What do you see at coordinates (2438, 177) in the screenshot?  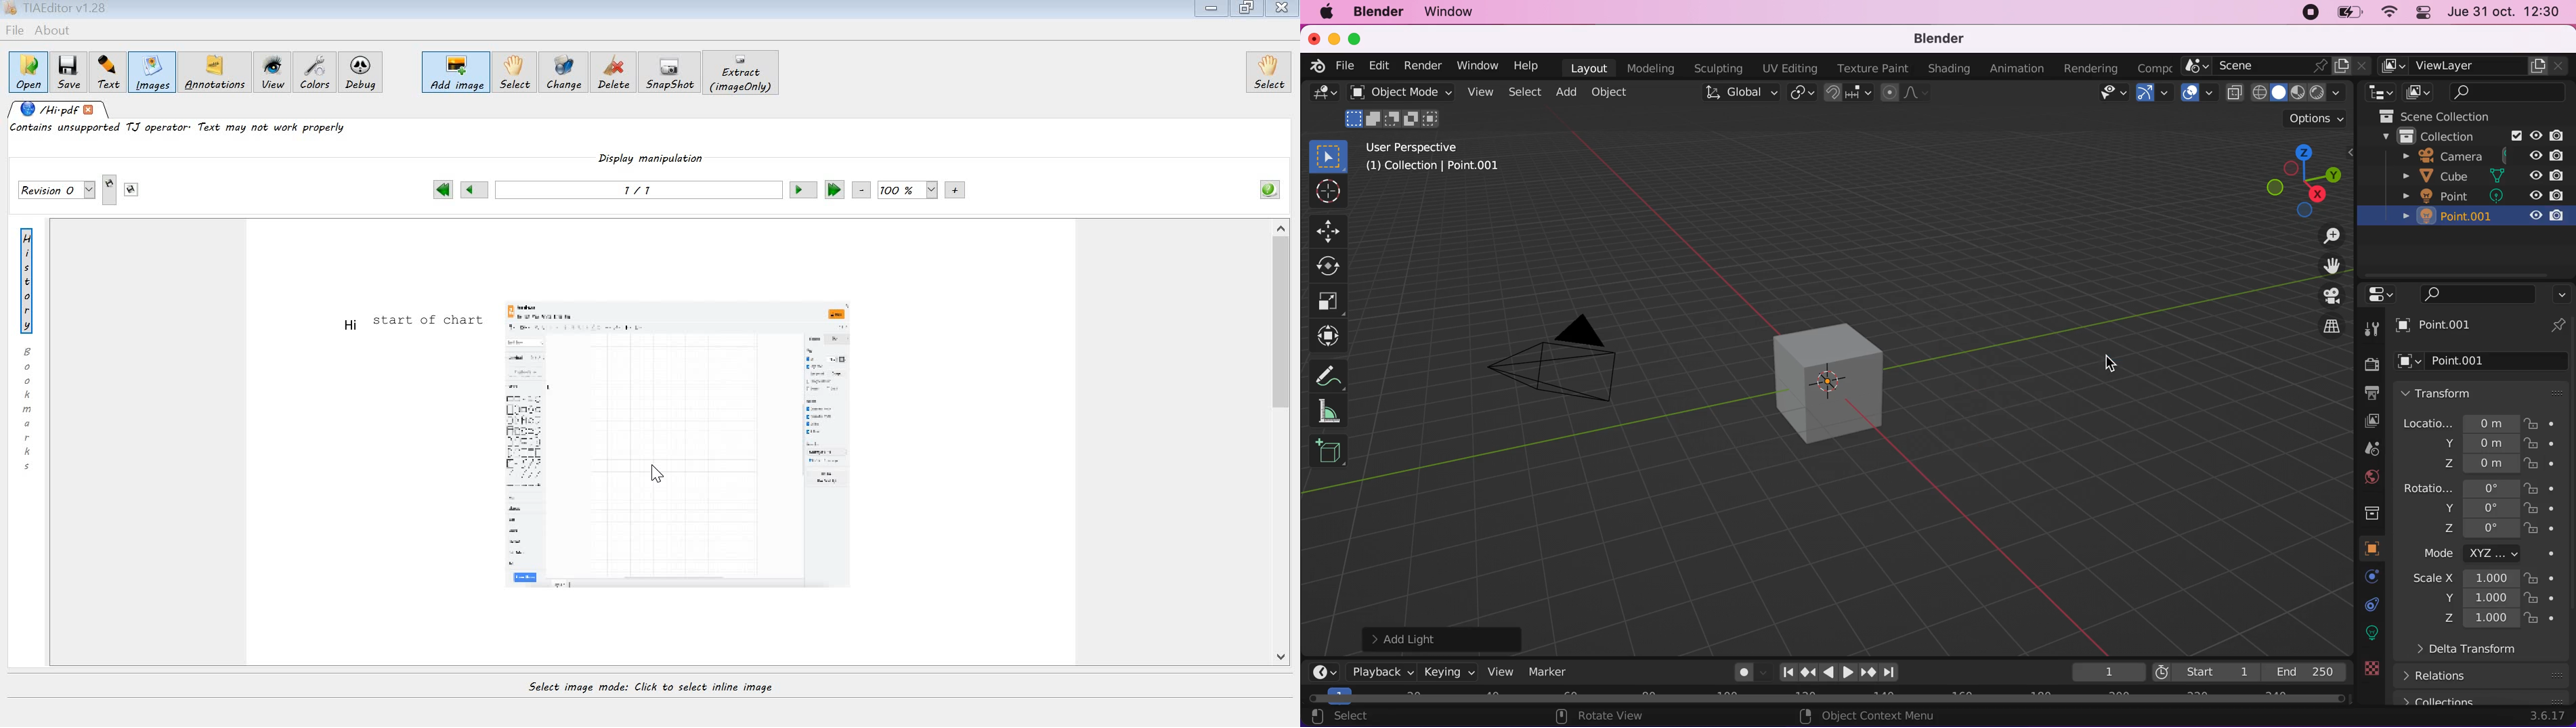 I see `cube` at bounding box center [2438, 177].